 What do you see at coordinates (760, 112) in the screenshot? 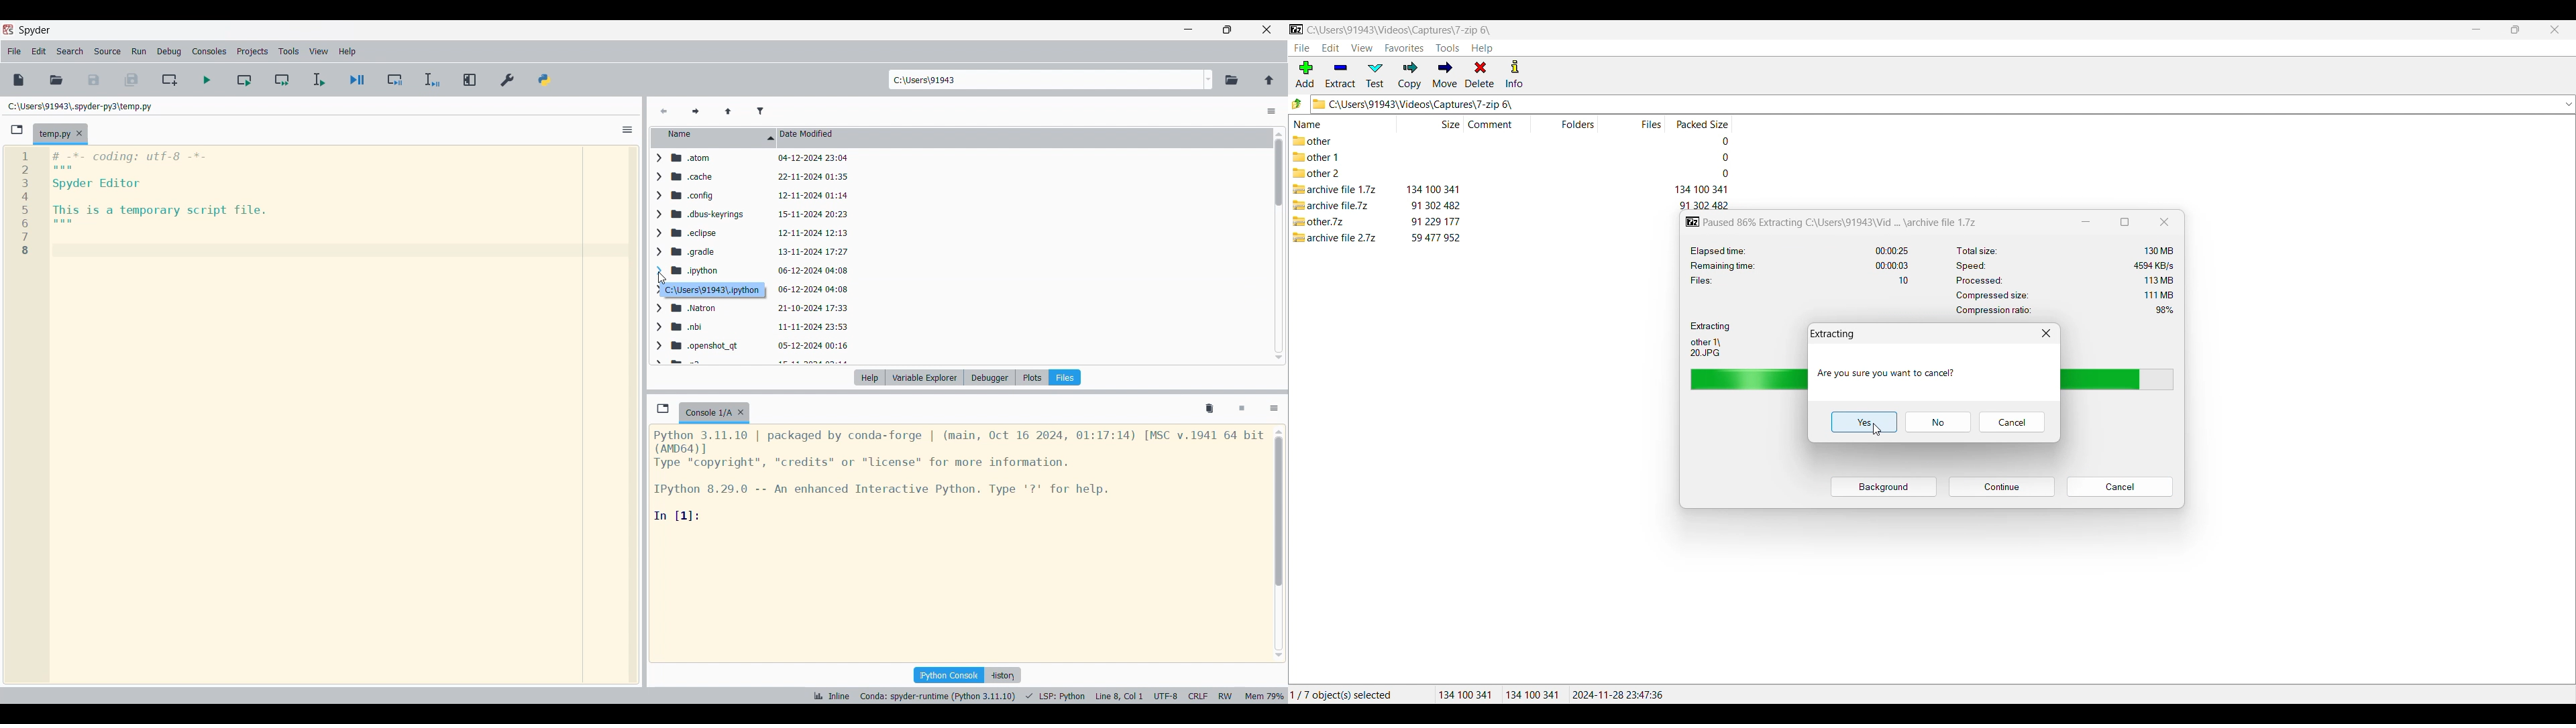
I see `Filter` at bounding box center [760, 112].